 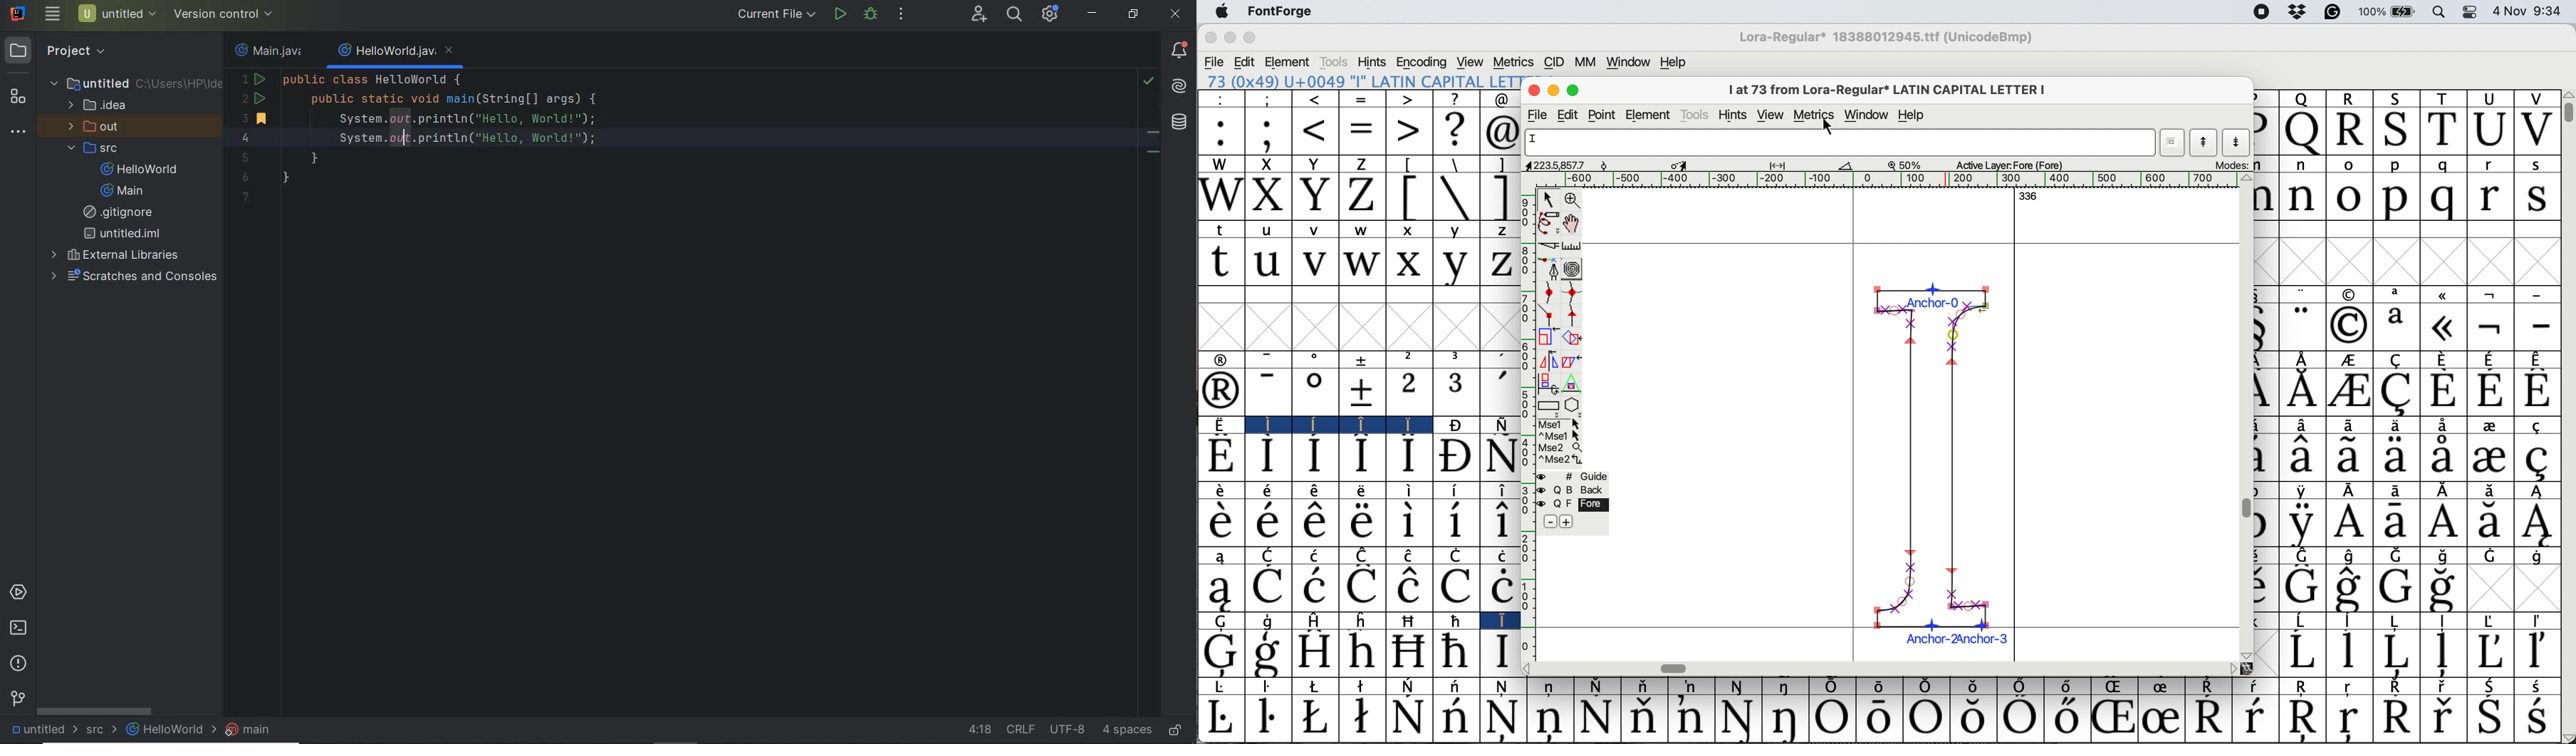 I want to click on Symbol, so click(x=1500, y=456).